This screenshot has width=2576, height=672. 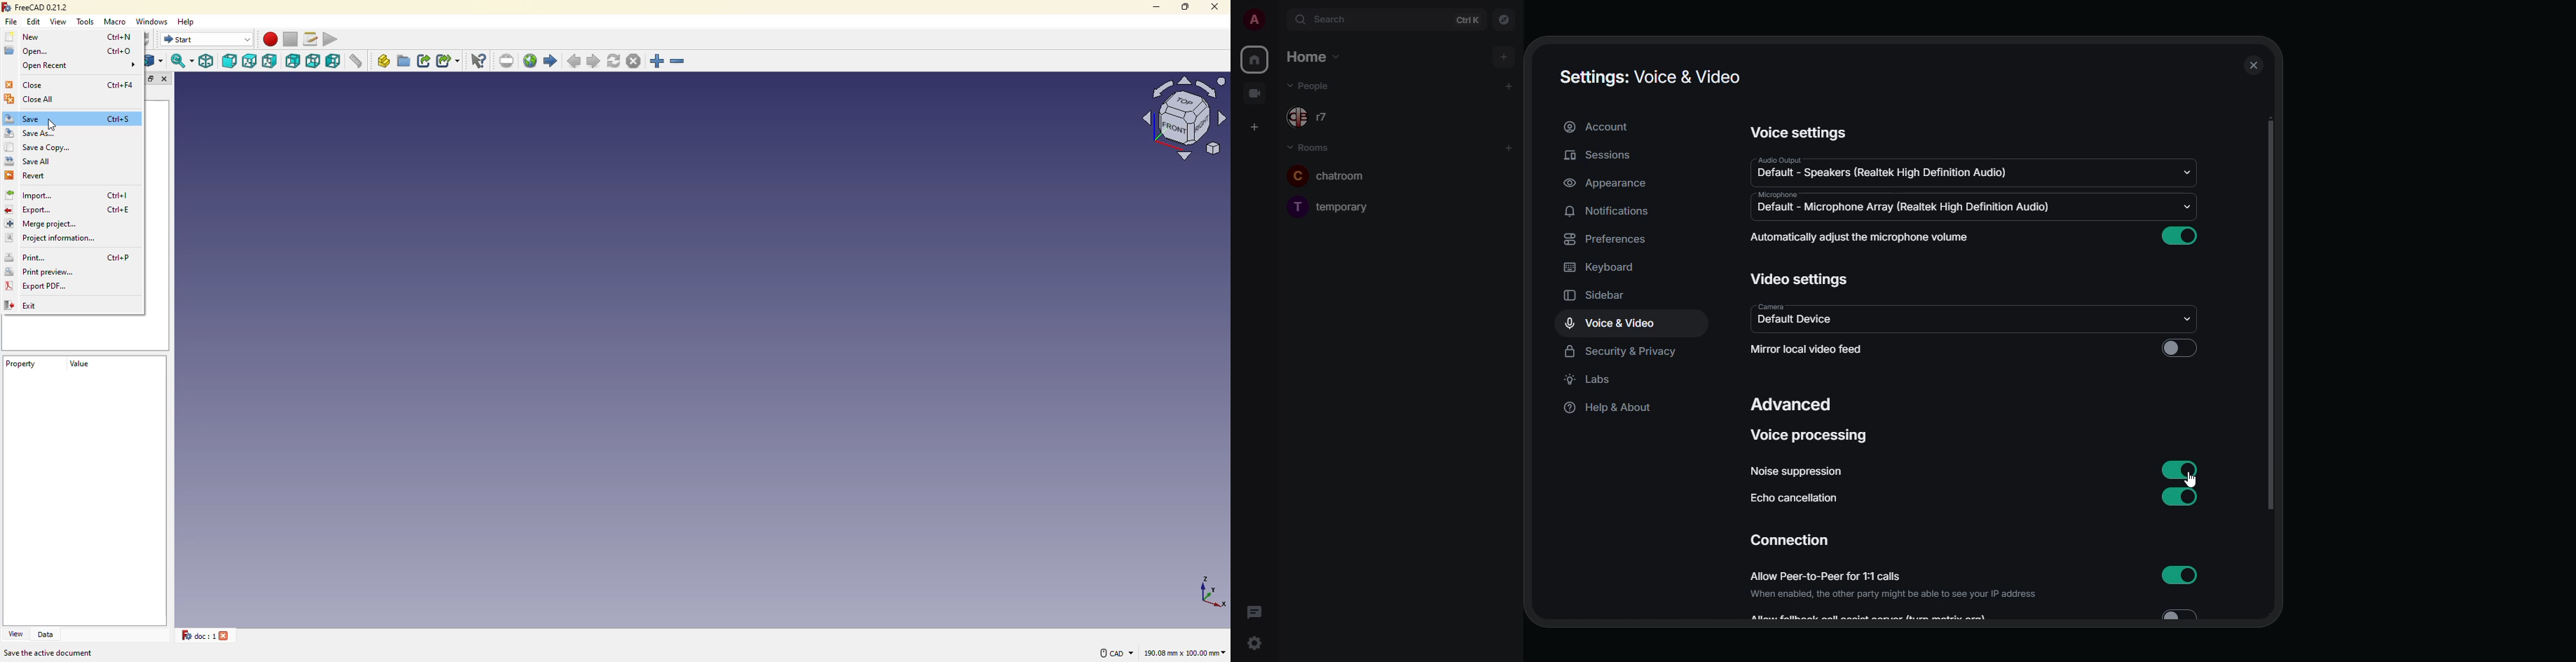 I want to click on stop loading, so click(x=633, y=61).